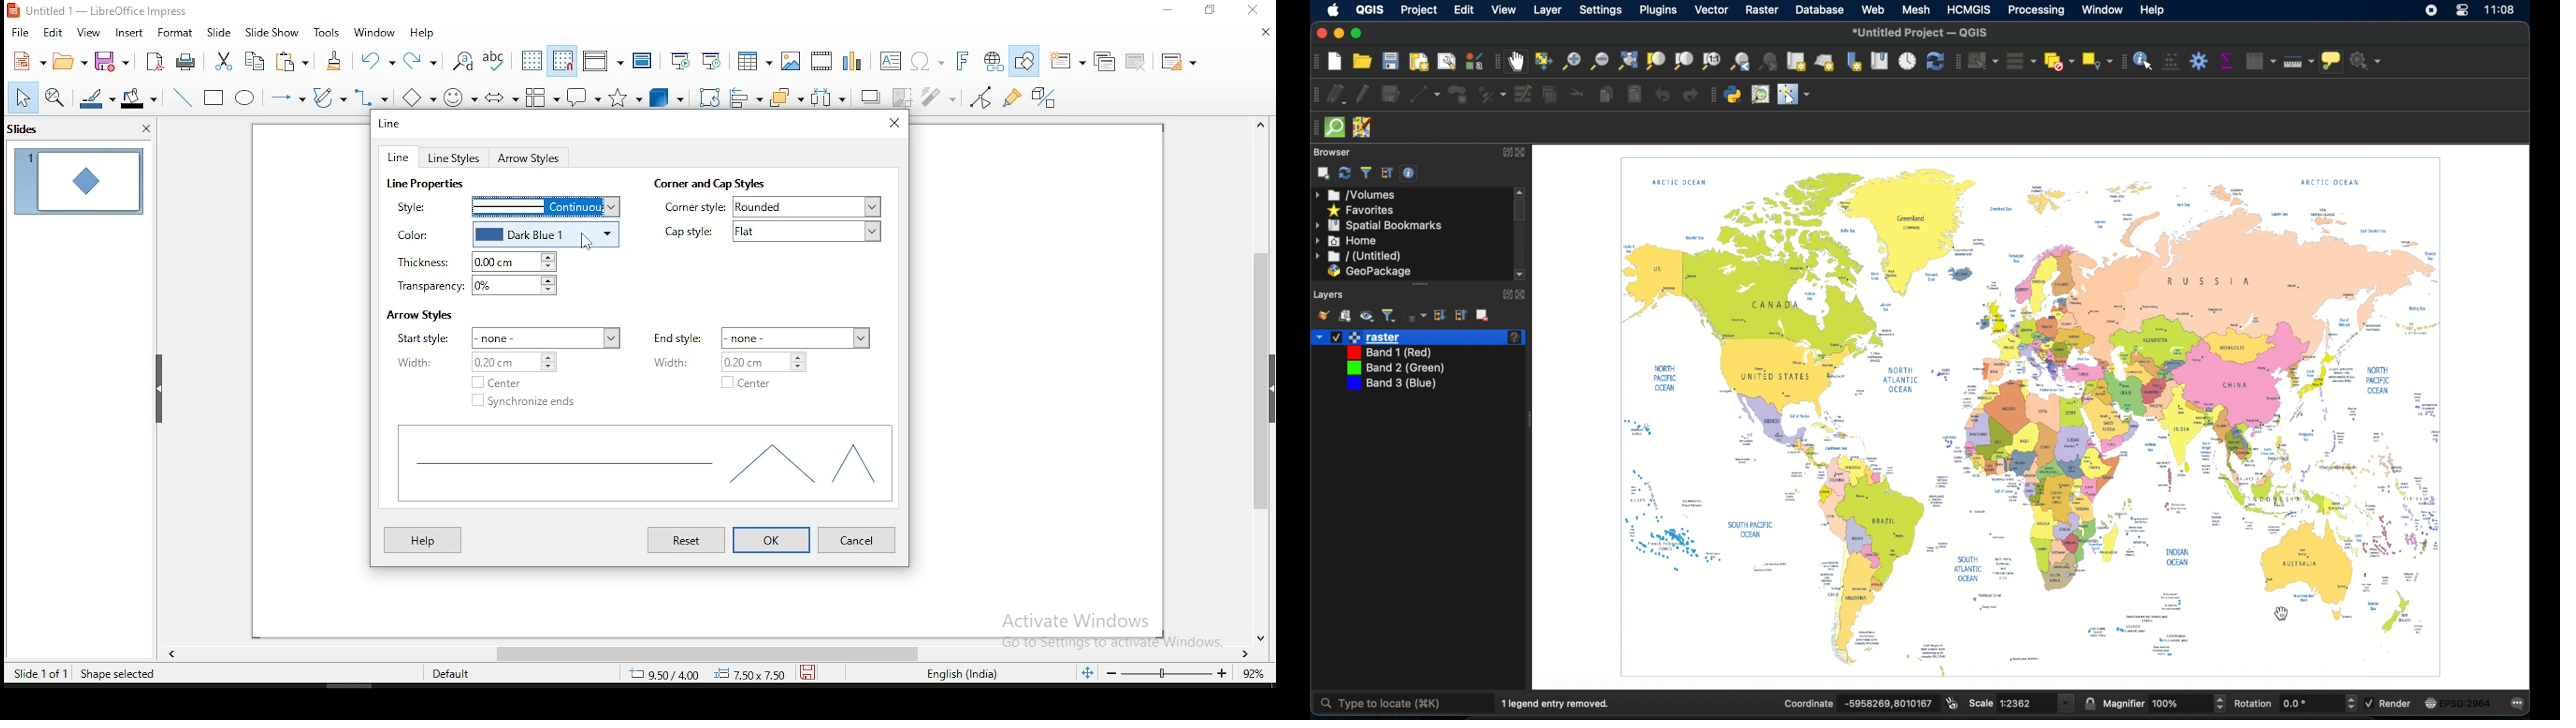 Image resolution: width=2576 pixels, height=728 pixels. I want to click on maximize, so click(1357, 33).